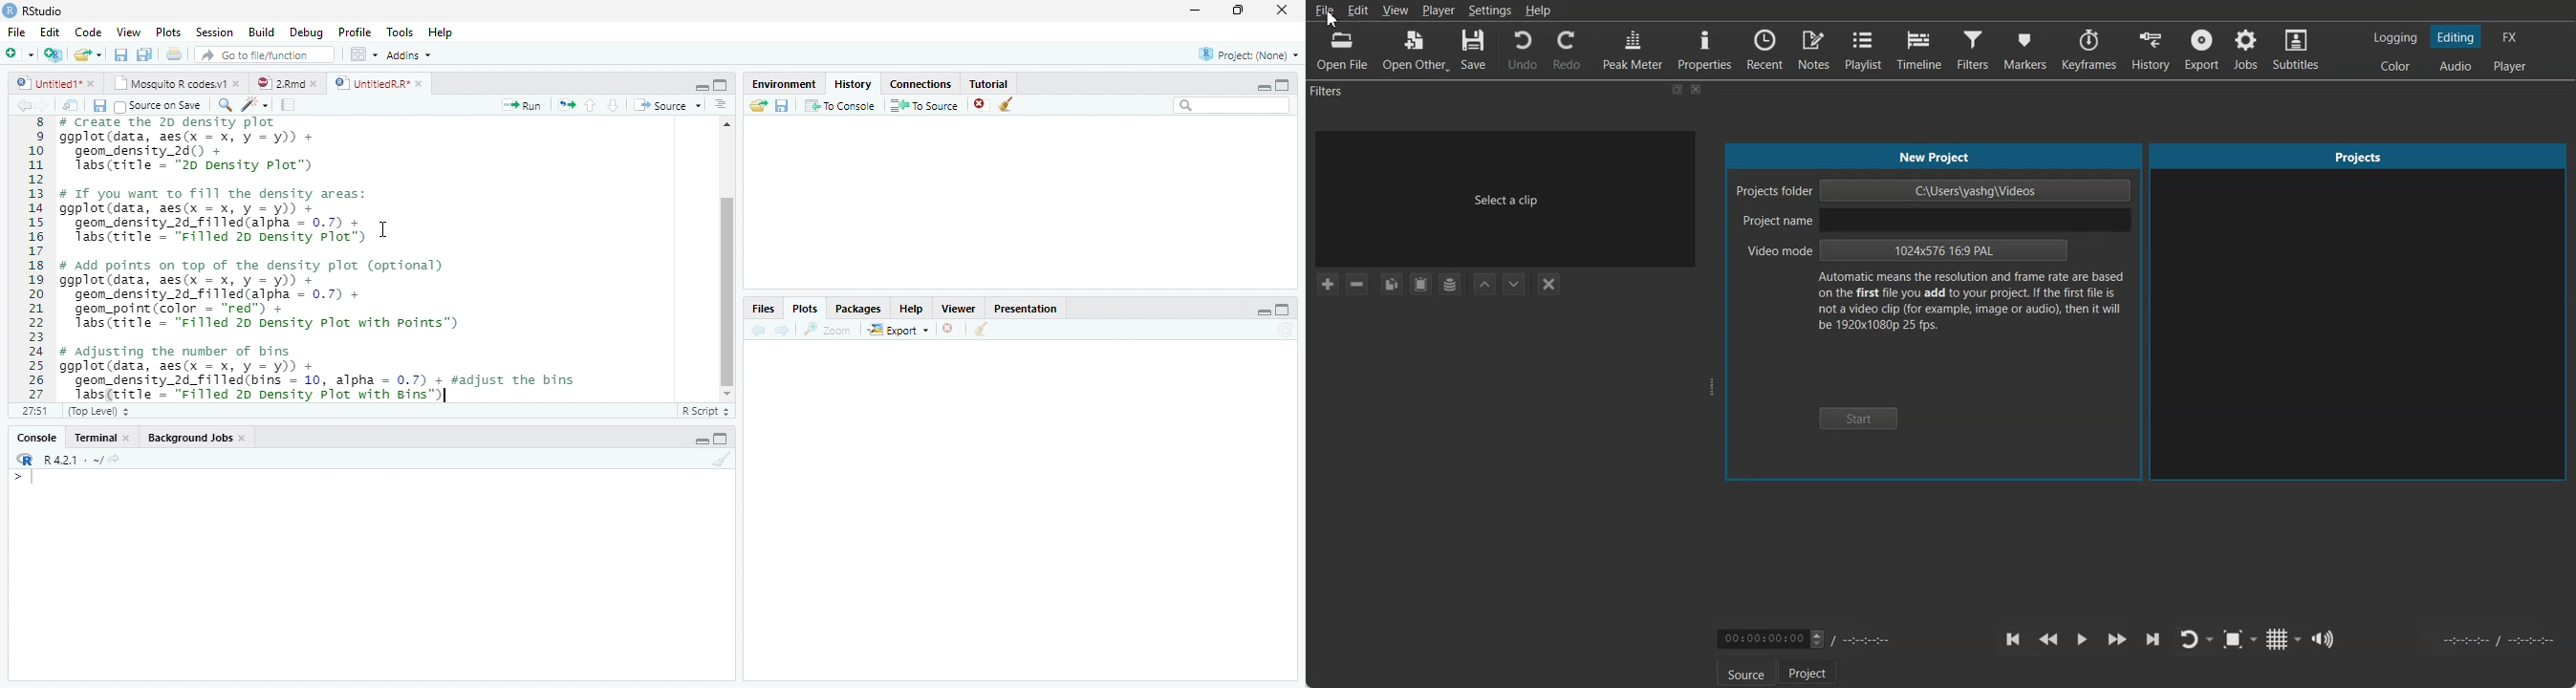 Image resolution: width=2576 pixels, height=700 pixels. I want to click on Background Jobs, so click(191, 439).